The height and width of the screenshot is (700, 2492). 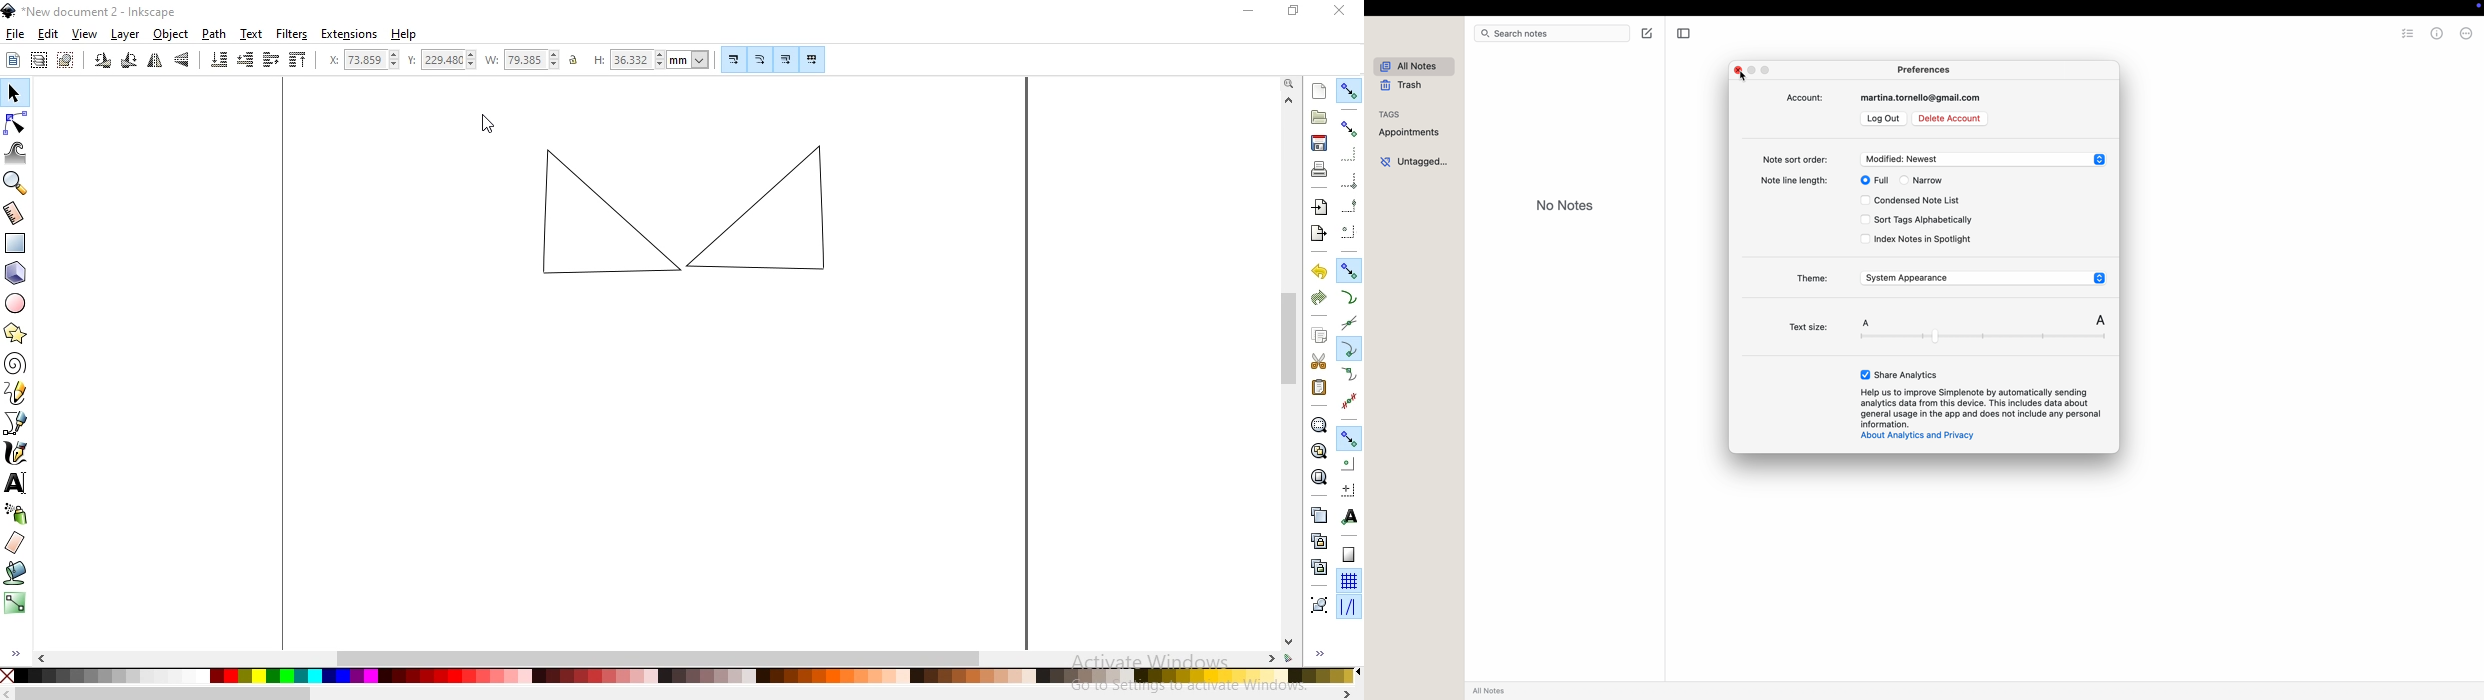 What do you see at coordinates (1348, 348) in the screenshot?
I see `snap cusp nodes incl. rectangle corners` at bounding box center [1348, 348].